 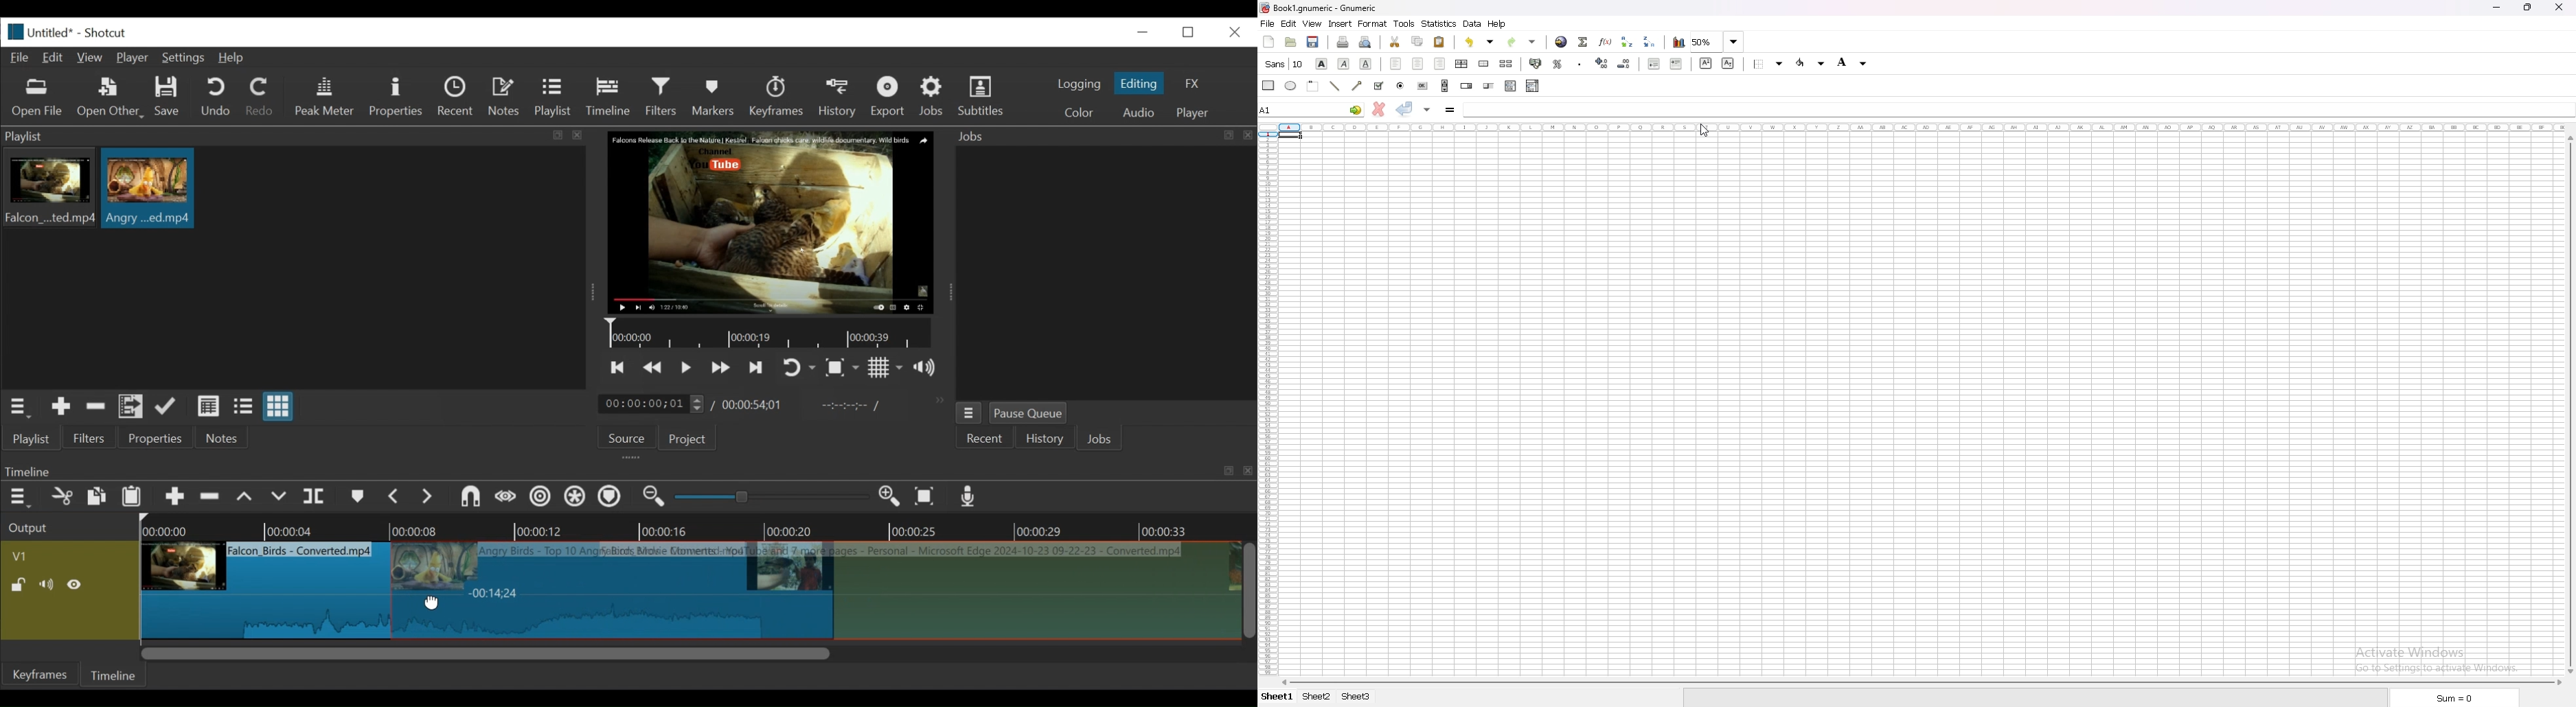 What do you see at coordinates (1395, 41) in the screenshot?
I see `cut` at bounding box center [1395, 41].